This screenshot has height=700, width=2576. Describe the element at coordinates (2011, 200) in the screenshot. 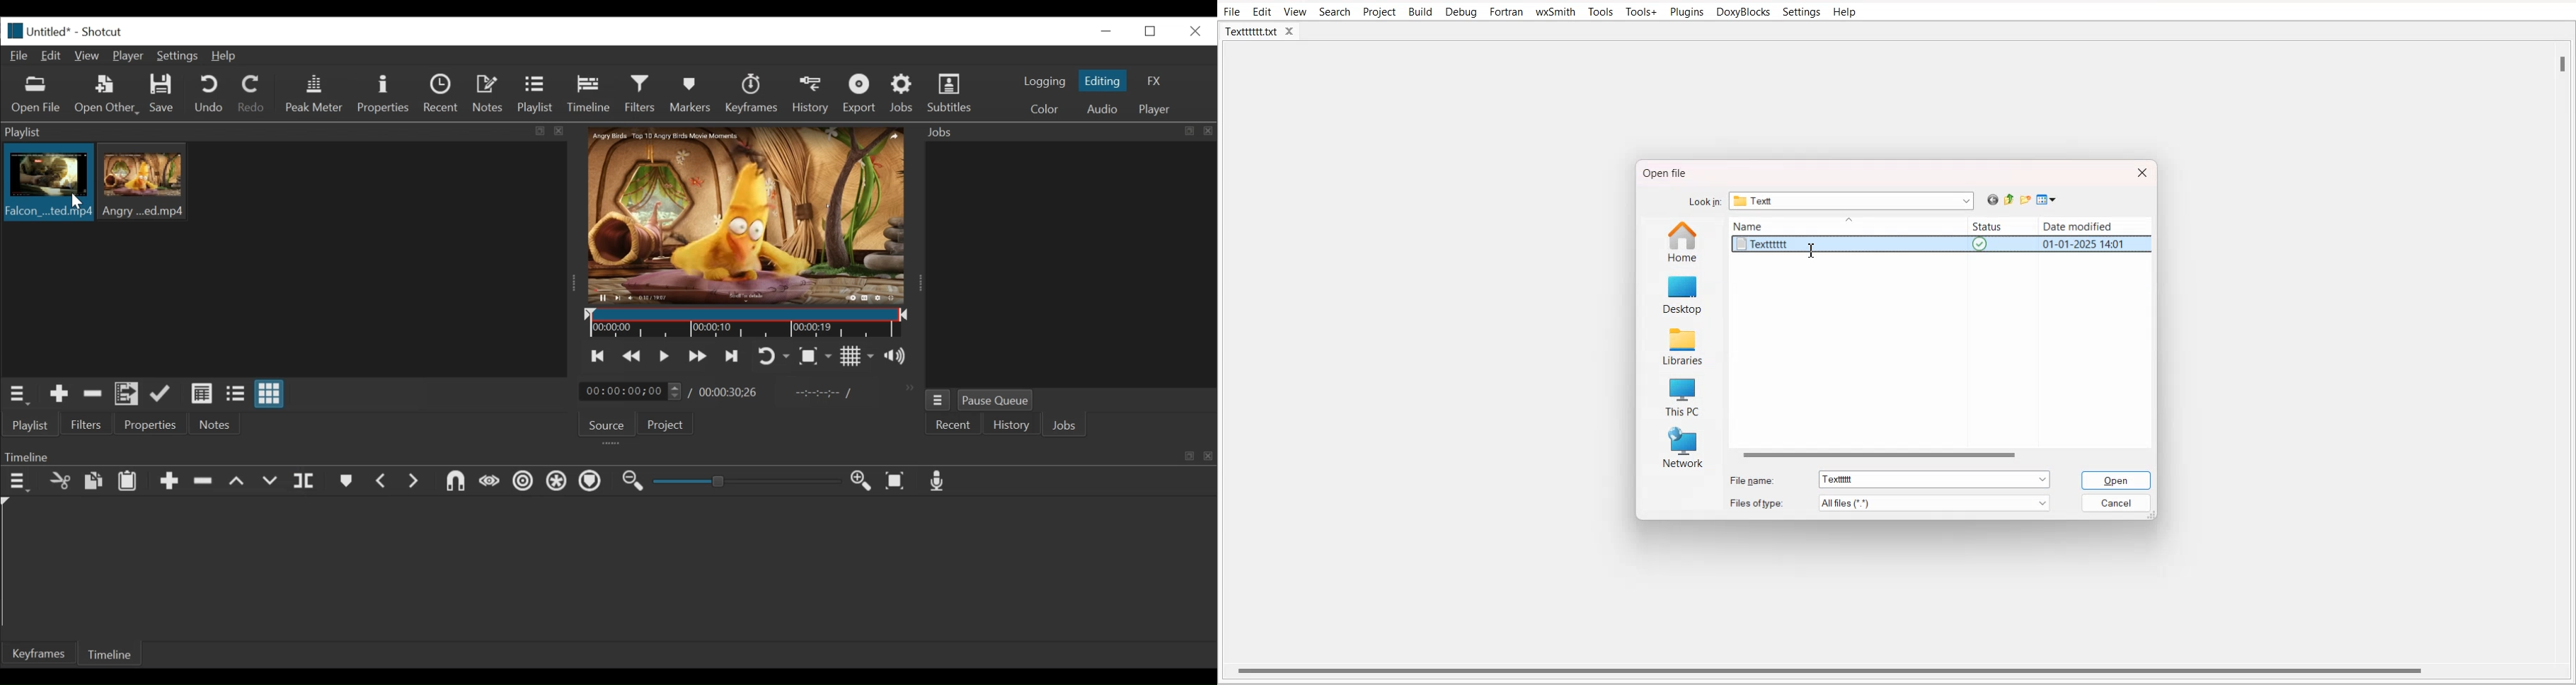

I see `Up one level` at that location.